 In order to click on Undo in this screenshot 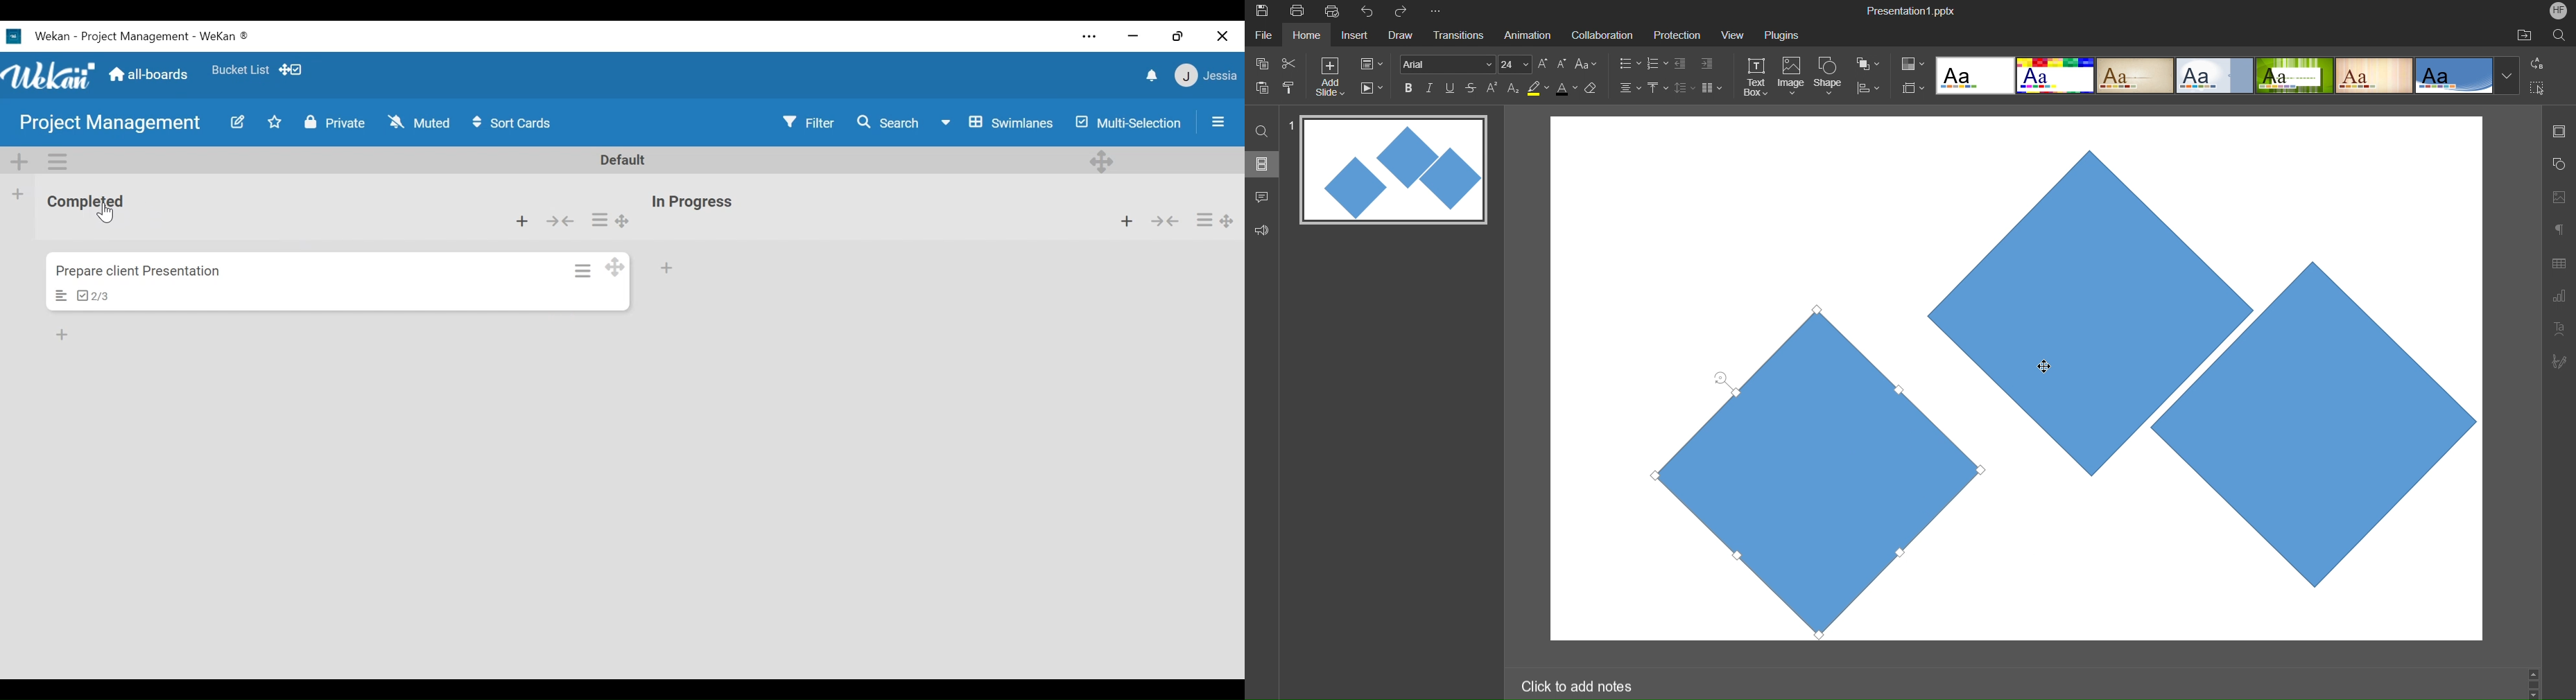, I will do `click(1370, 12)`.